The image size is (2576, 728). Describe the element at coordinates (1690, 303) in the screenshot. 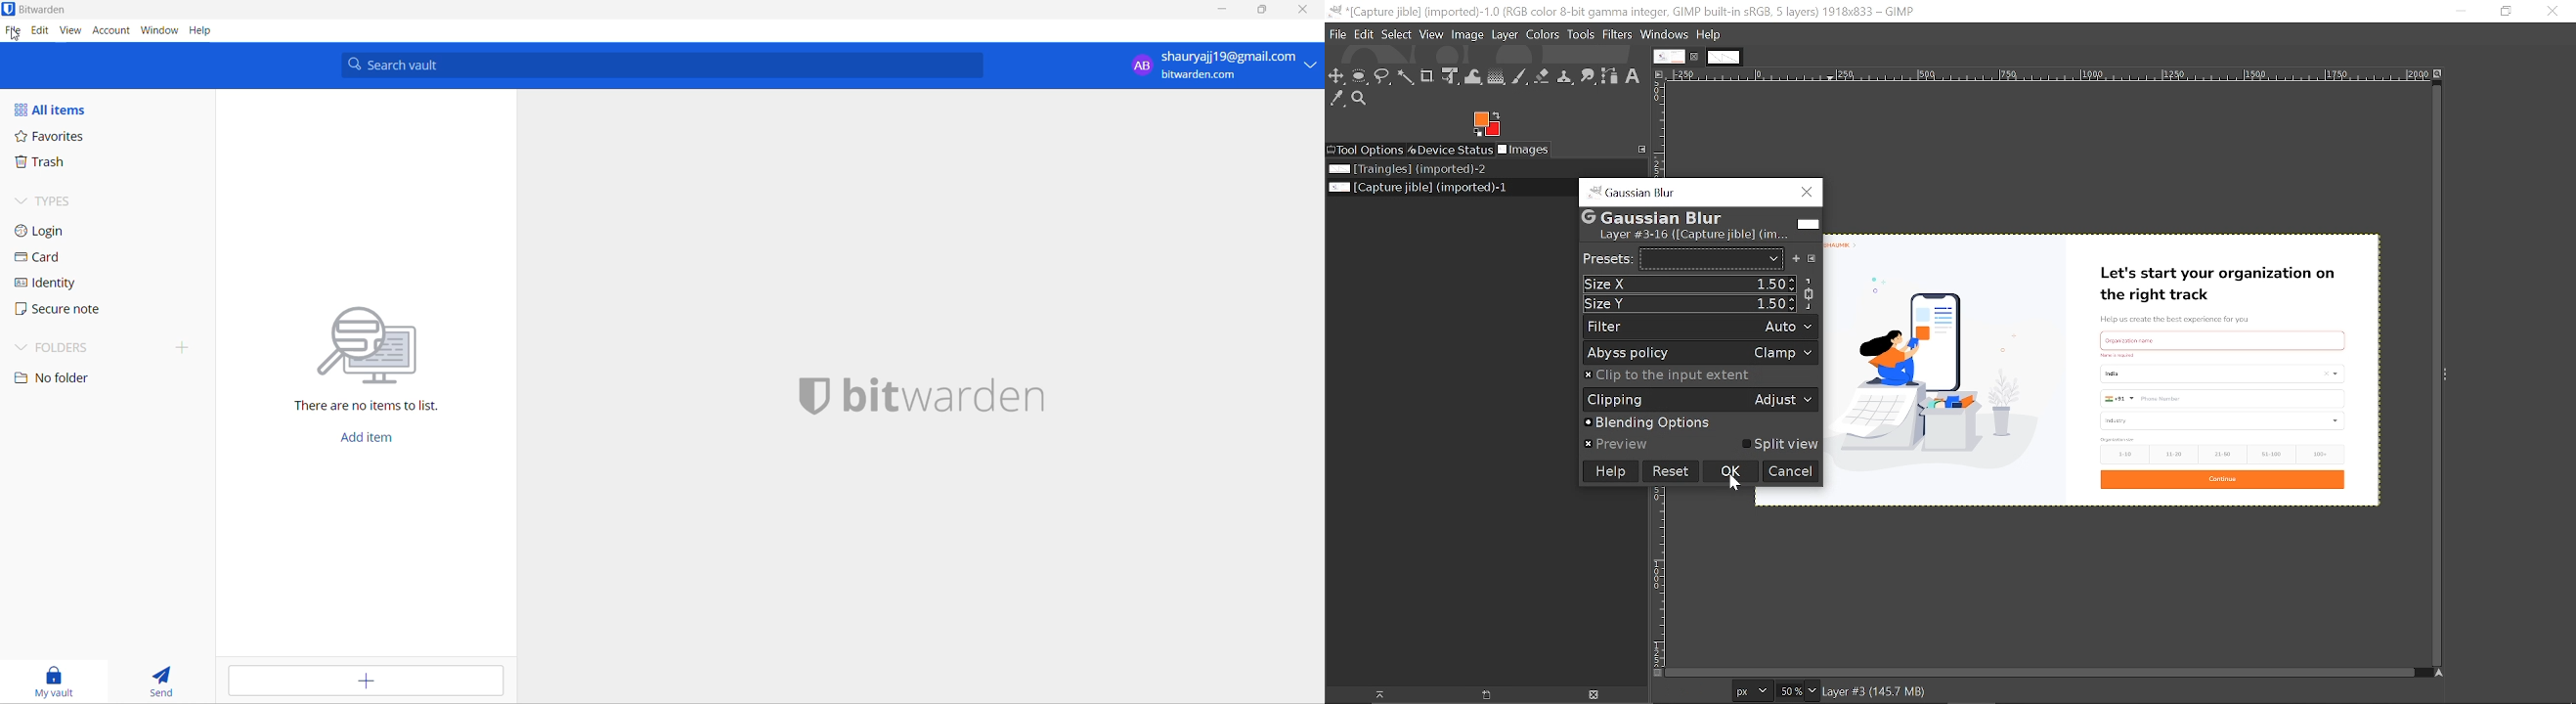

I see `Size Y` at that location.